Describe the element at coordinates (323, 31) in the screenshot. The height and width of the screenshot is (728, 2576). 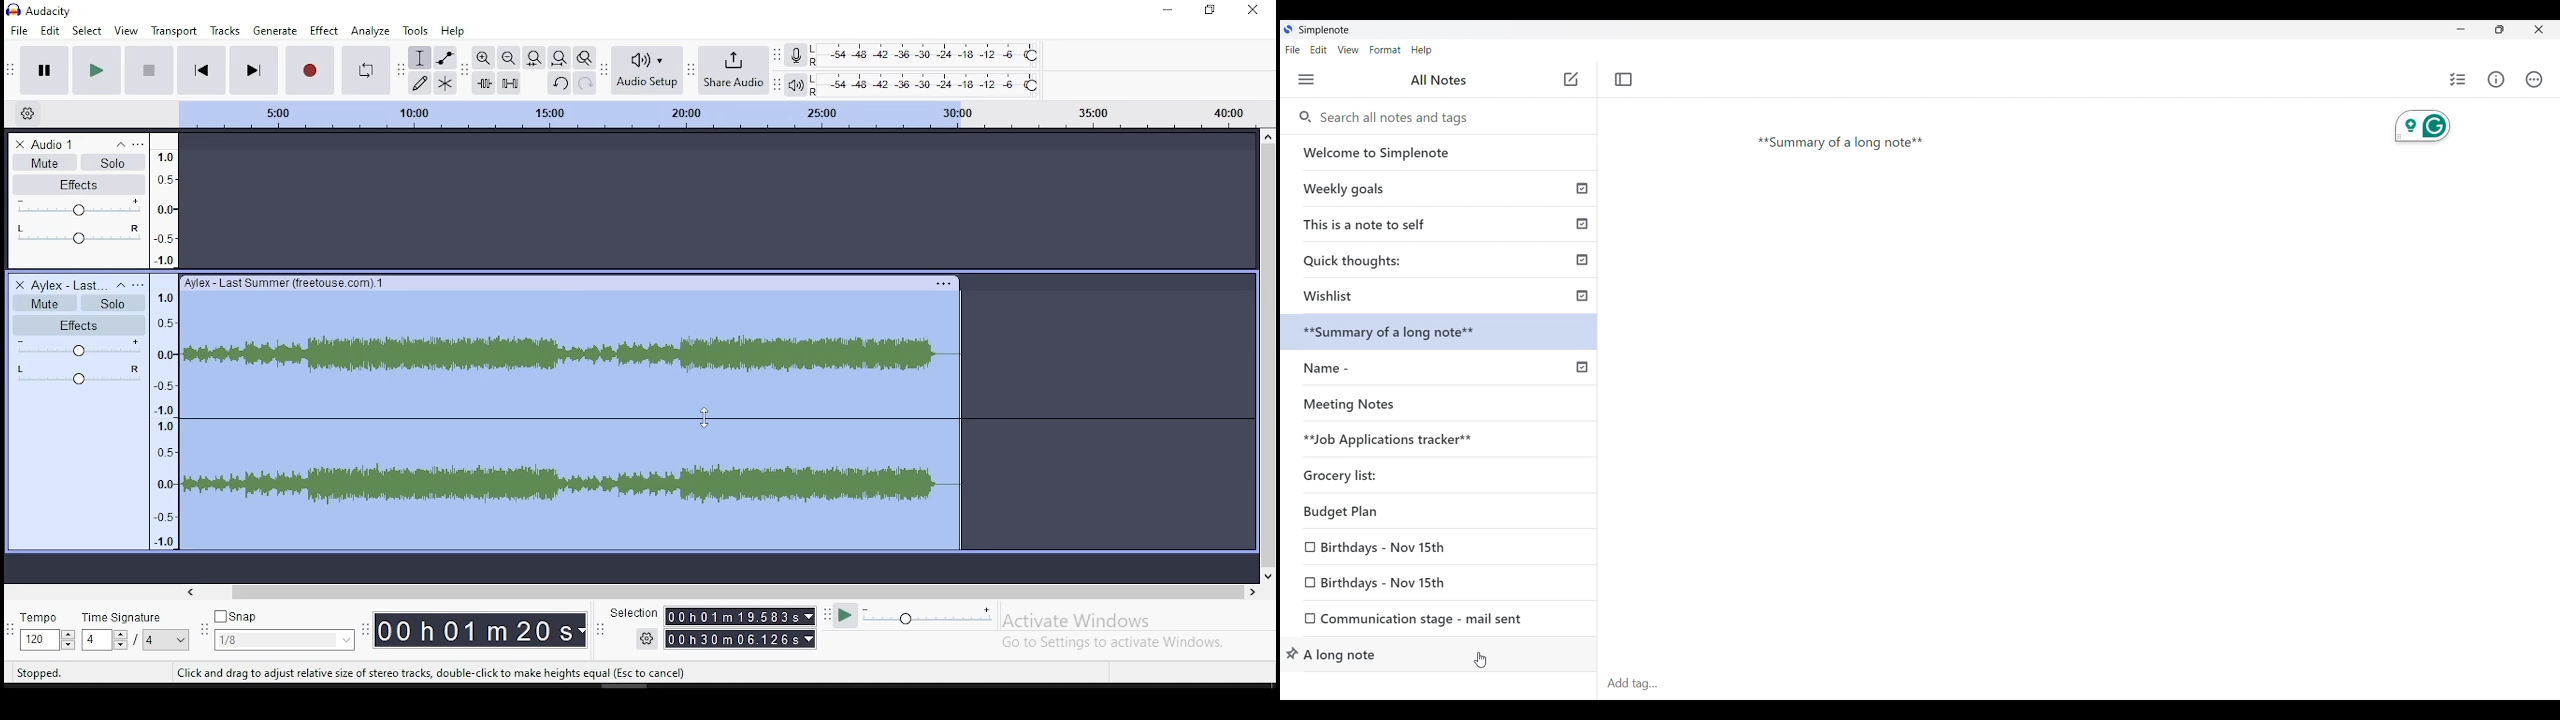
I see `effect` at that location.